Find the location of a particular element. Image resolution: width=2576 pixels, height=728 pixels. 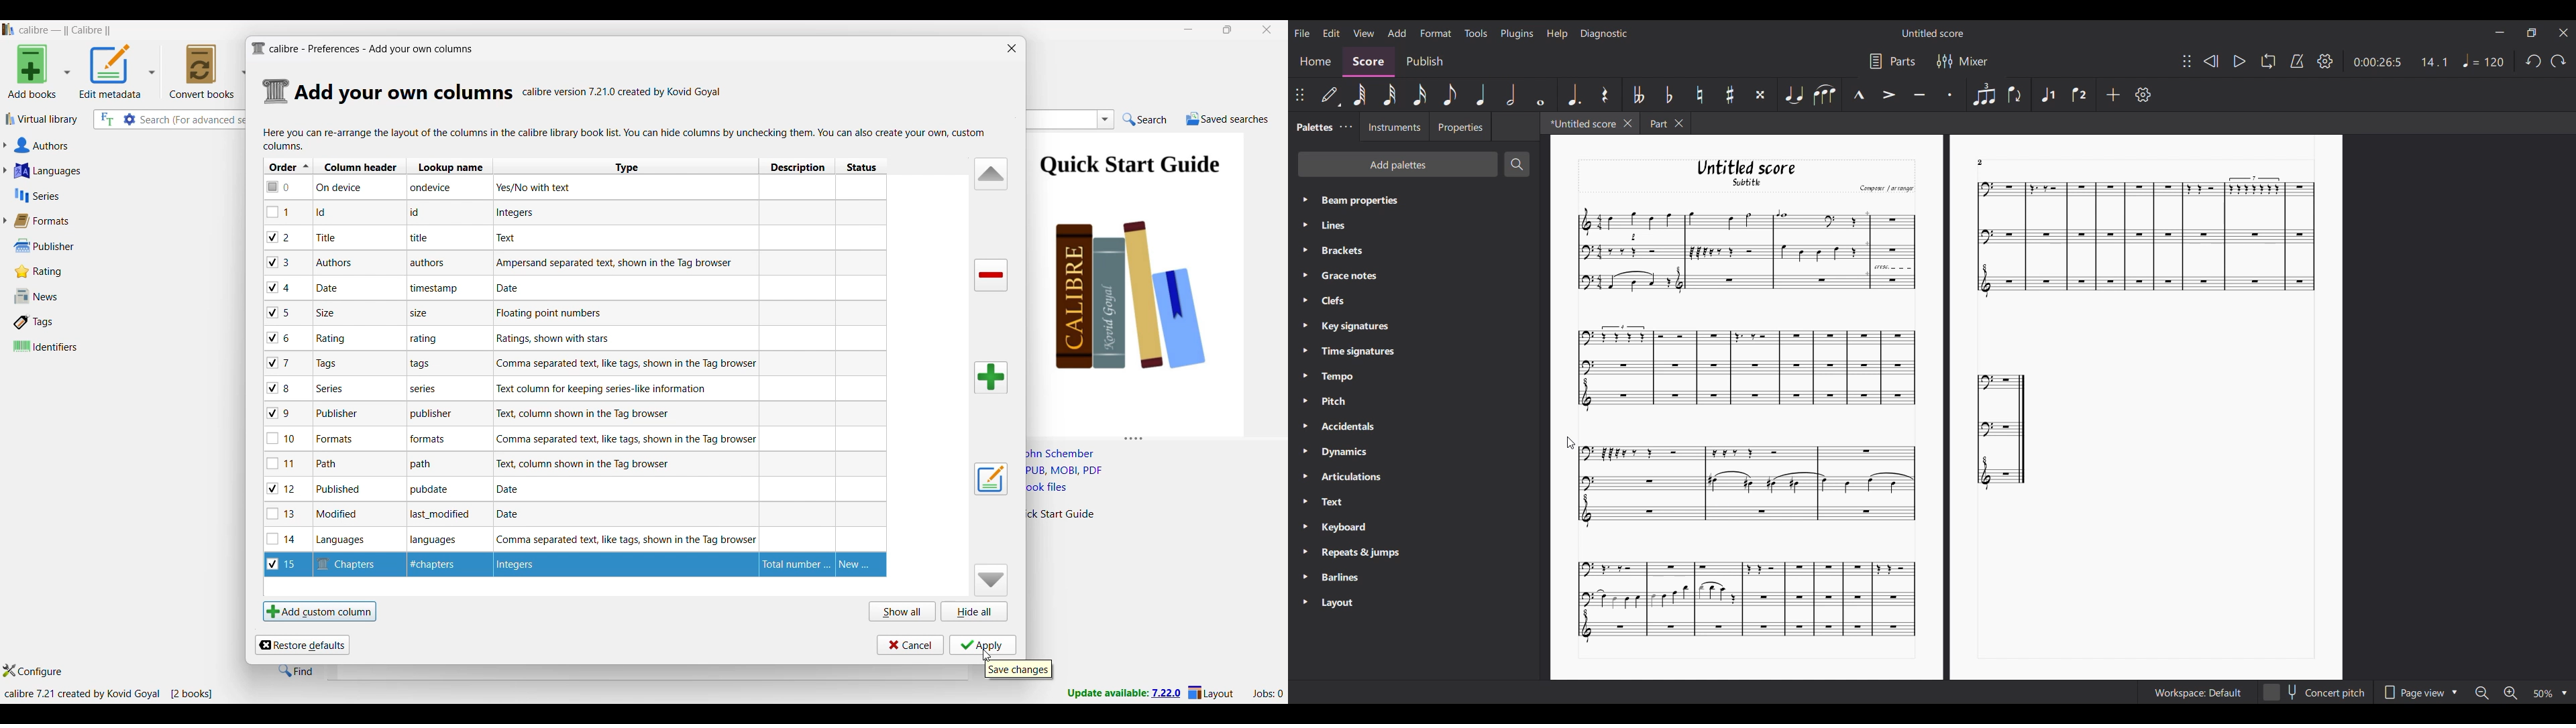

Note is located at coordinates (441, 566).